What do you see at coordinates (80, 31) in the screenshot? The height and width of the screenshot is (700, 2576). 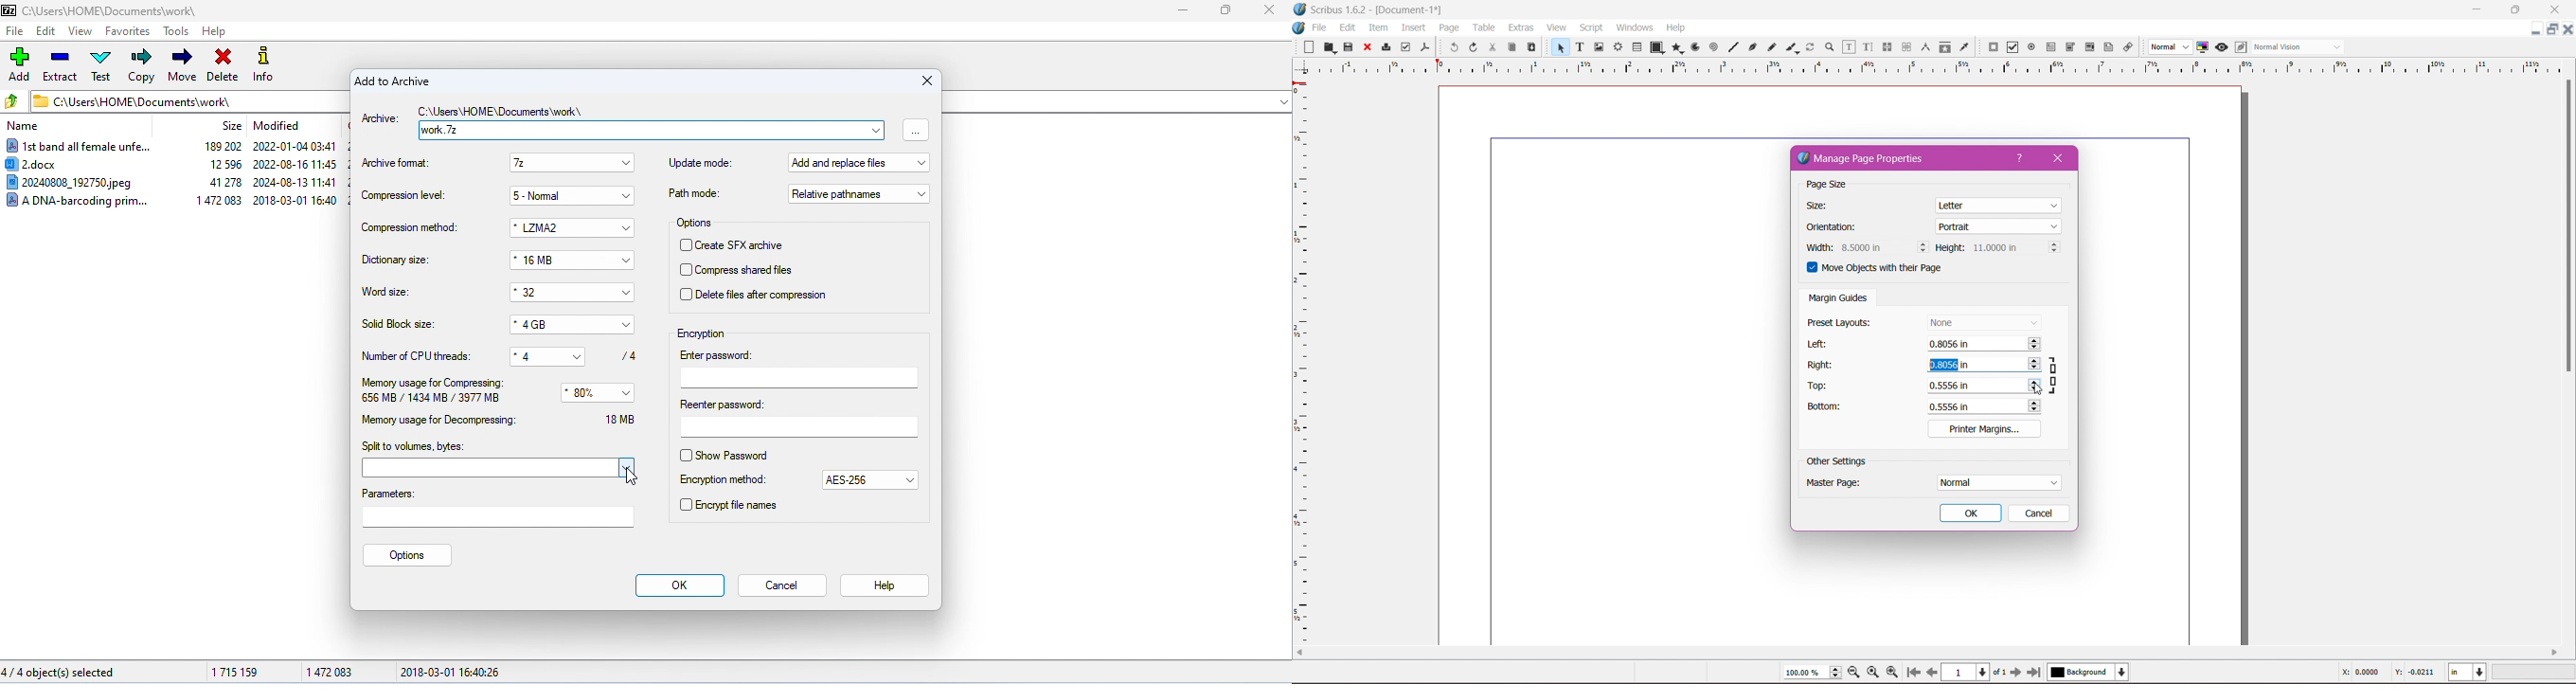 I see `view` at bounding box center [80, 31].